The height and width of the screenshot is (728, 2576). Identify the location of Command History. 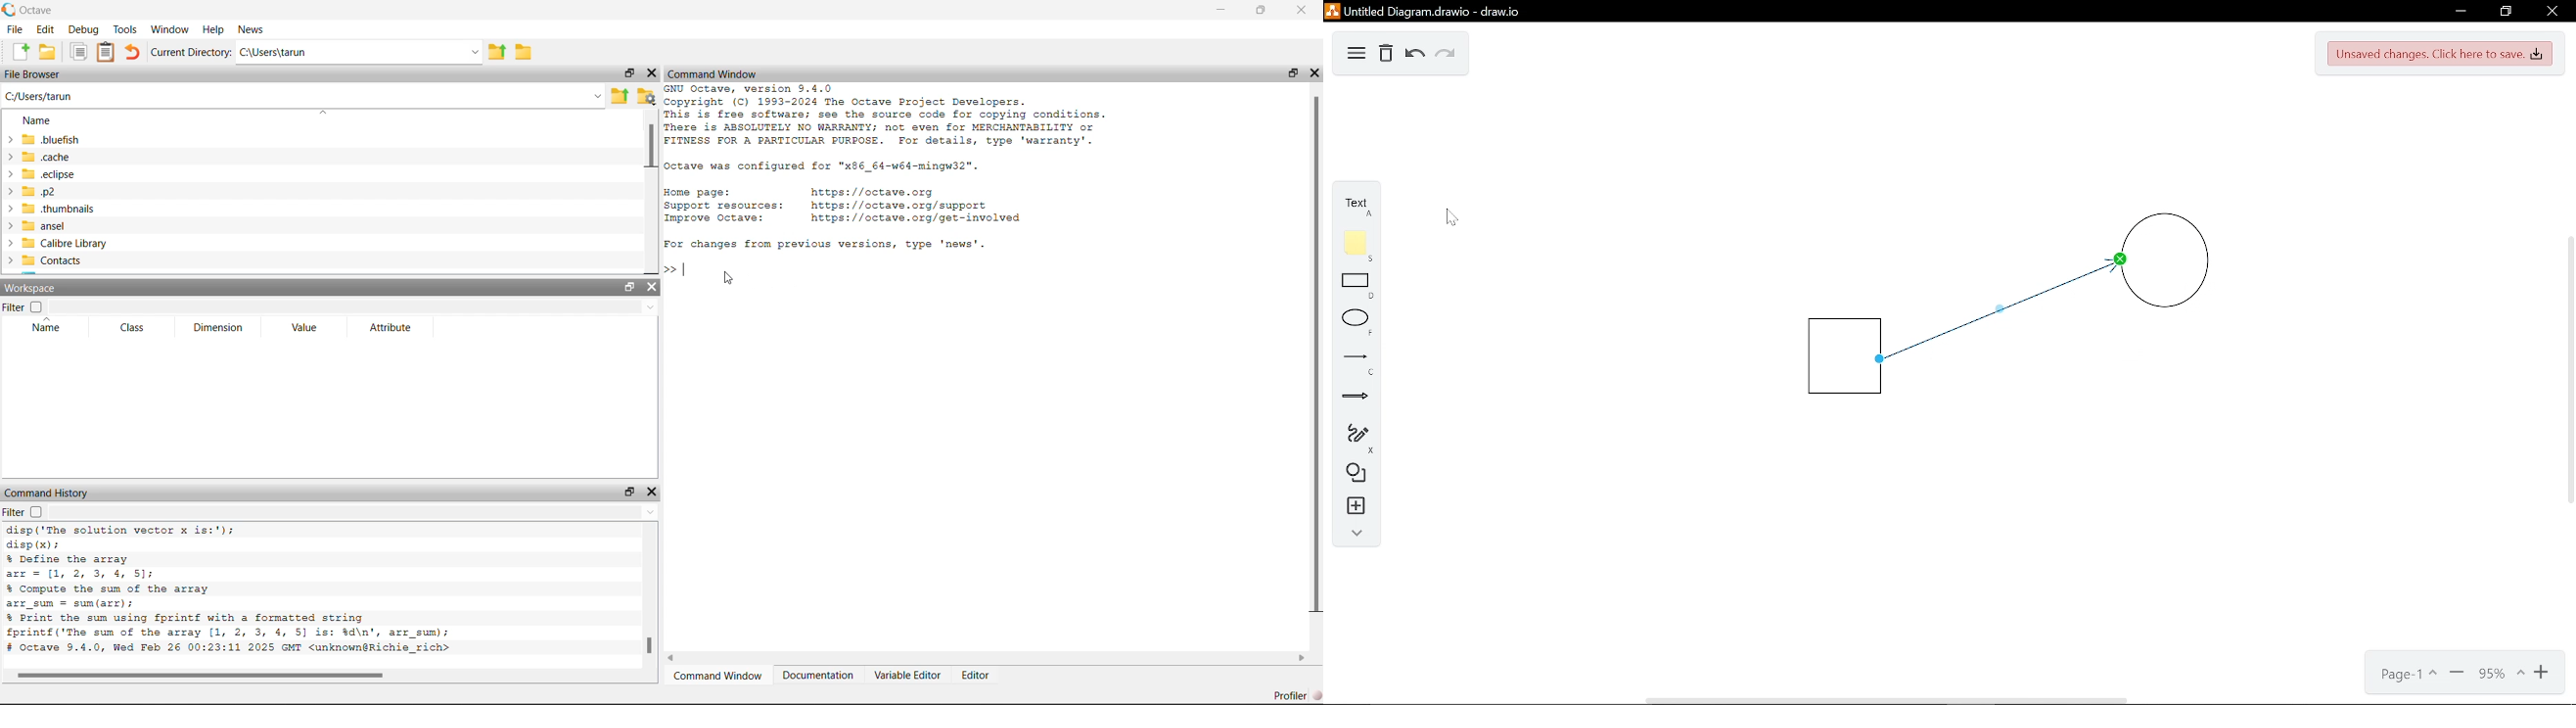
(50, 493).